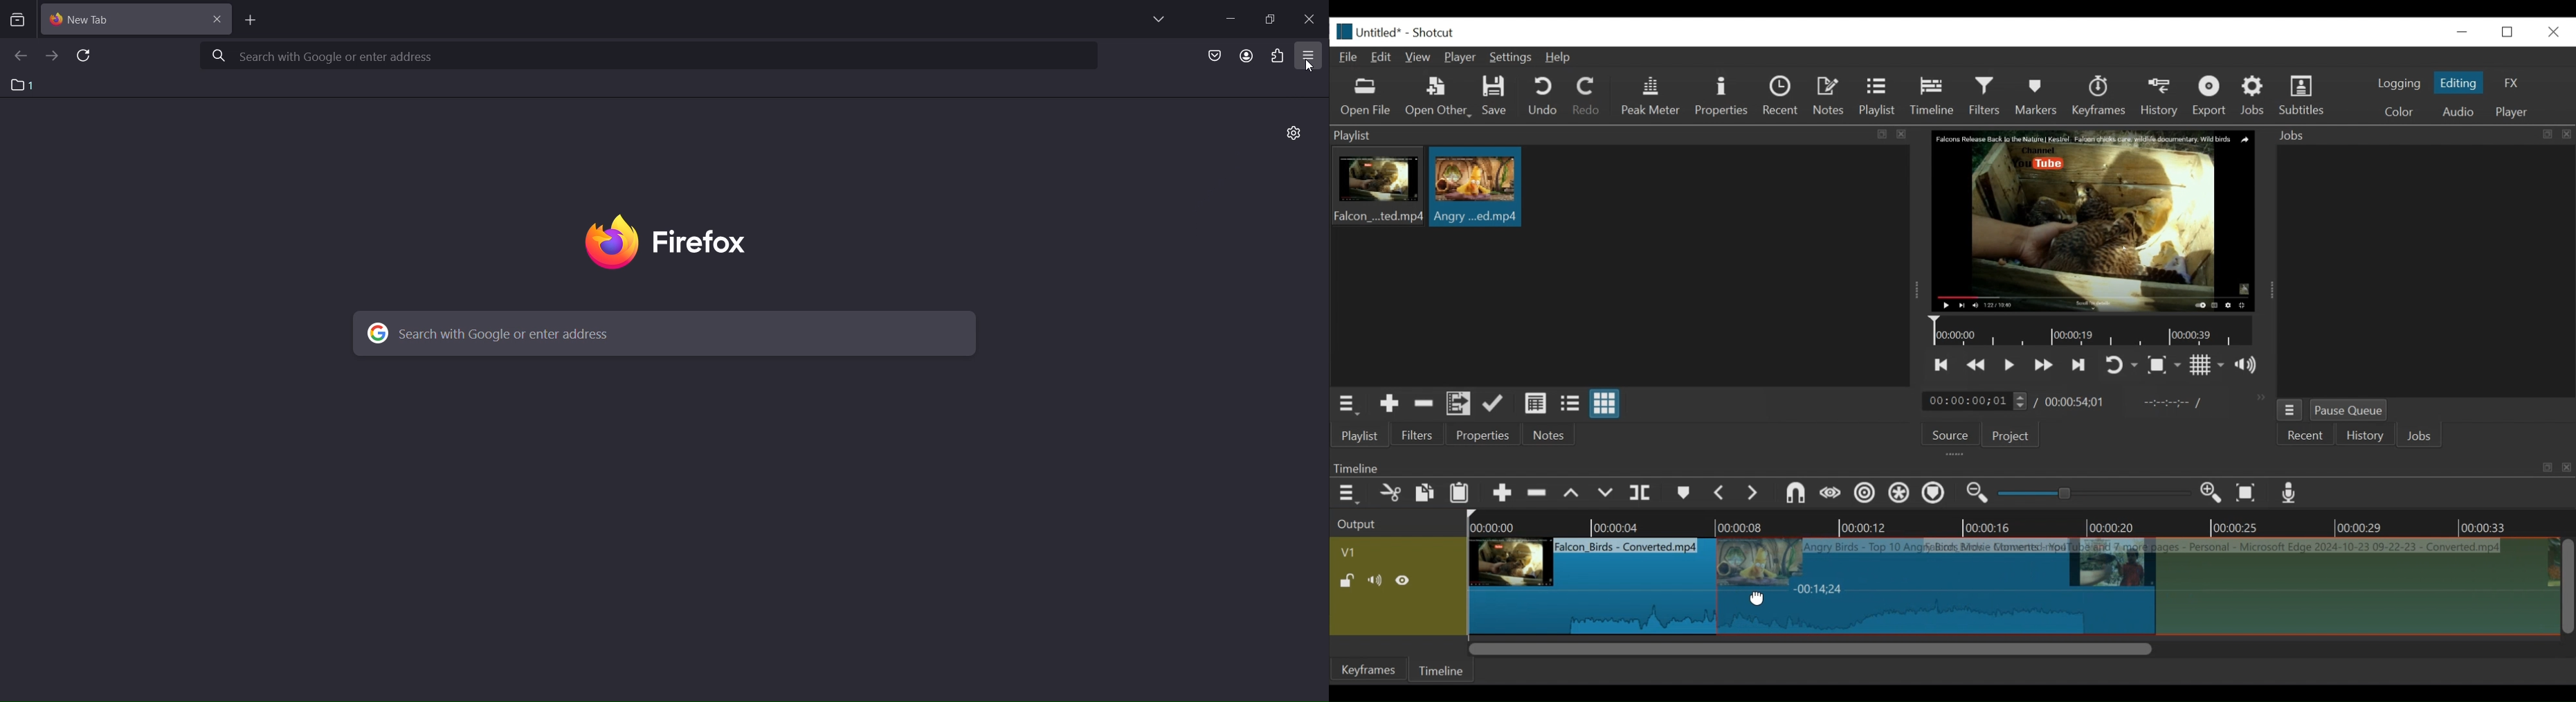 This screenshot has height=728, width=2576. What do you see at coordinates (1936, 94) in the screenshot?
I see `Timeline` at bounding box center [1936, 94].